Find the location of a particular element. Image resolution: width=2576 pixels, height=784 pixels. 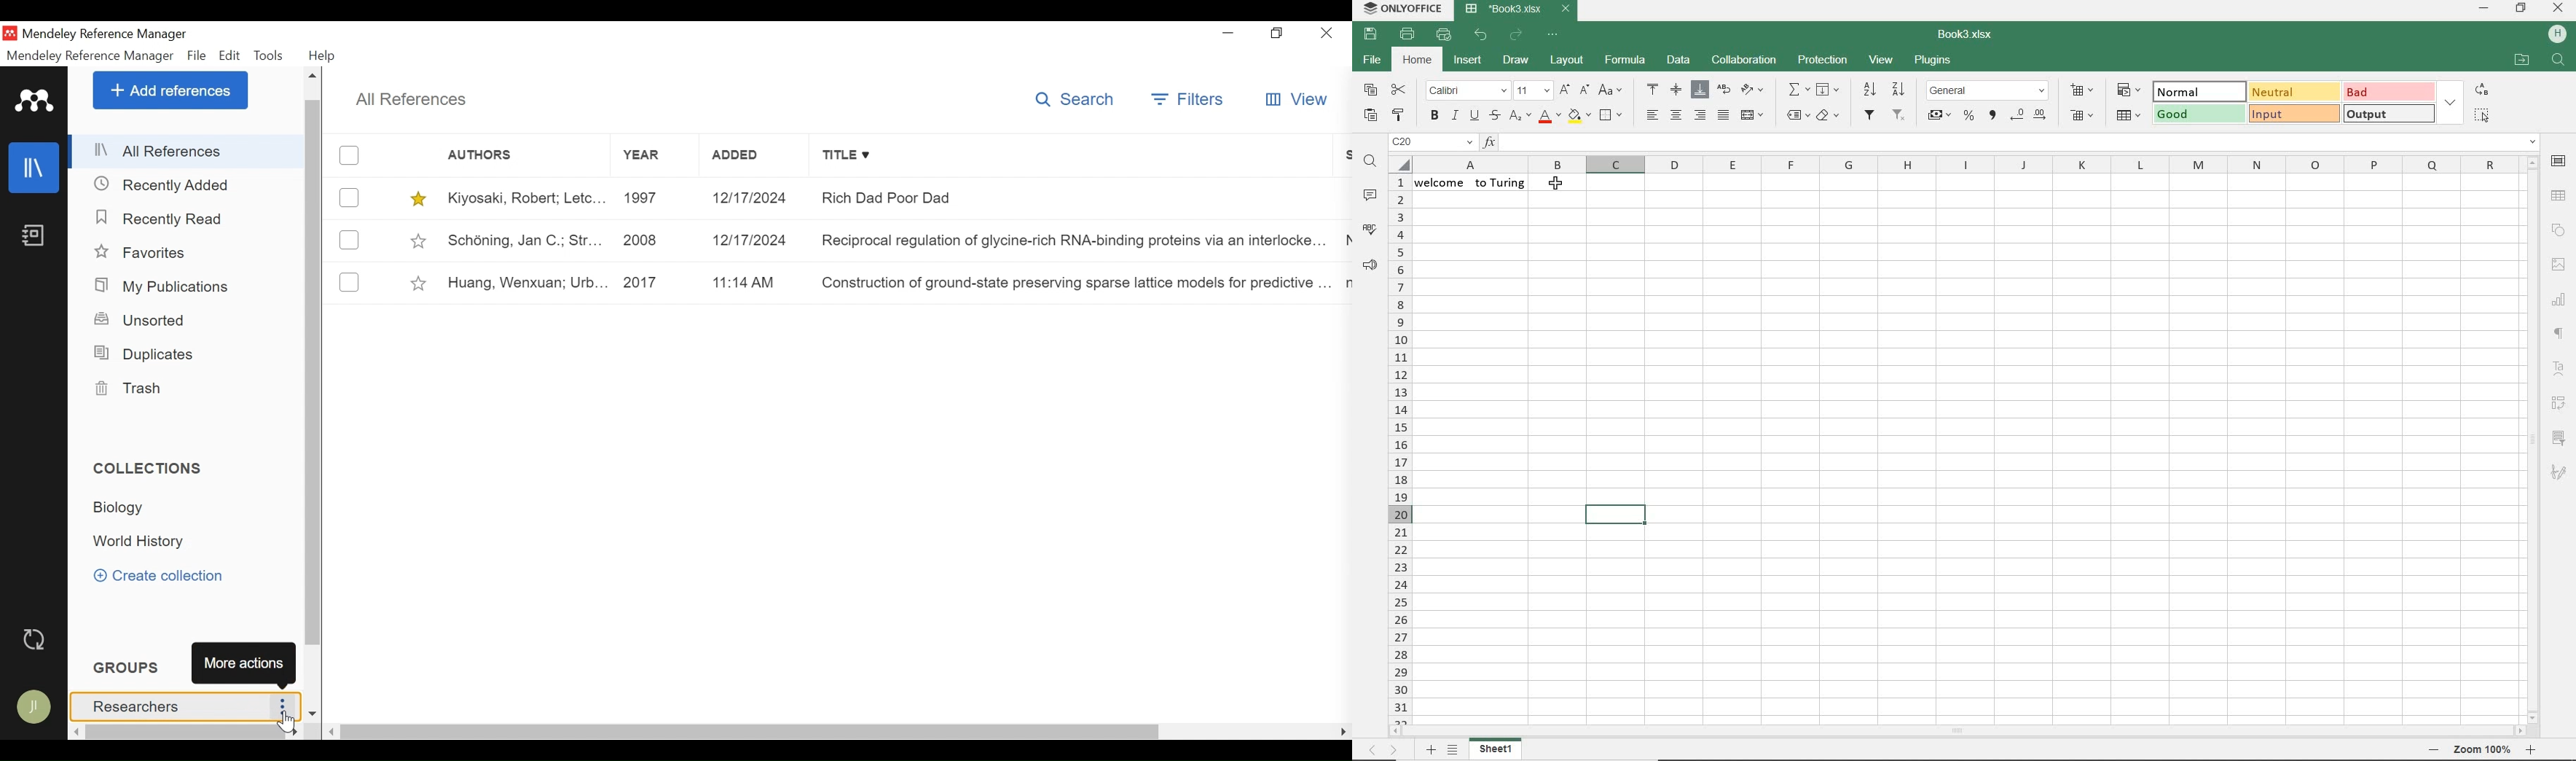

EXPAND is located at coordinates (2450, 103).